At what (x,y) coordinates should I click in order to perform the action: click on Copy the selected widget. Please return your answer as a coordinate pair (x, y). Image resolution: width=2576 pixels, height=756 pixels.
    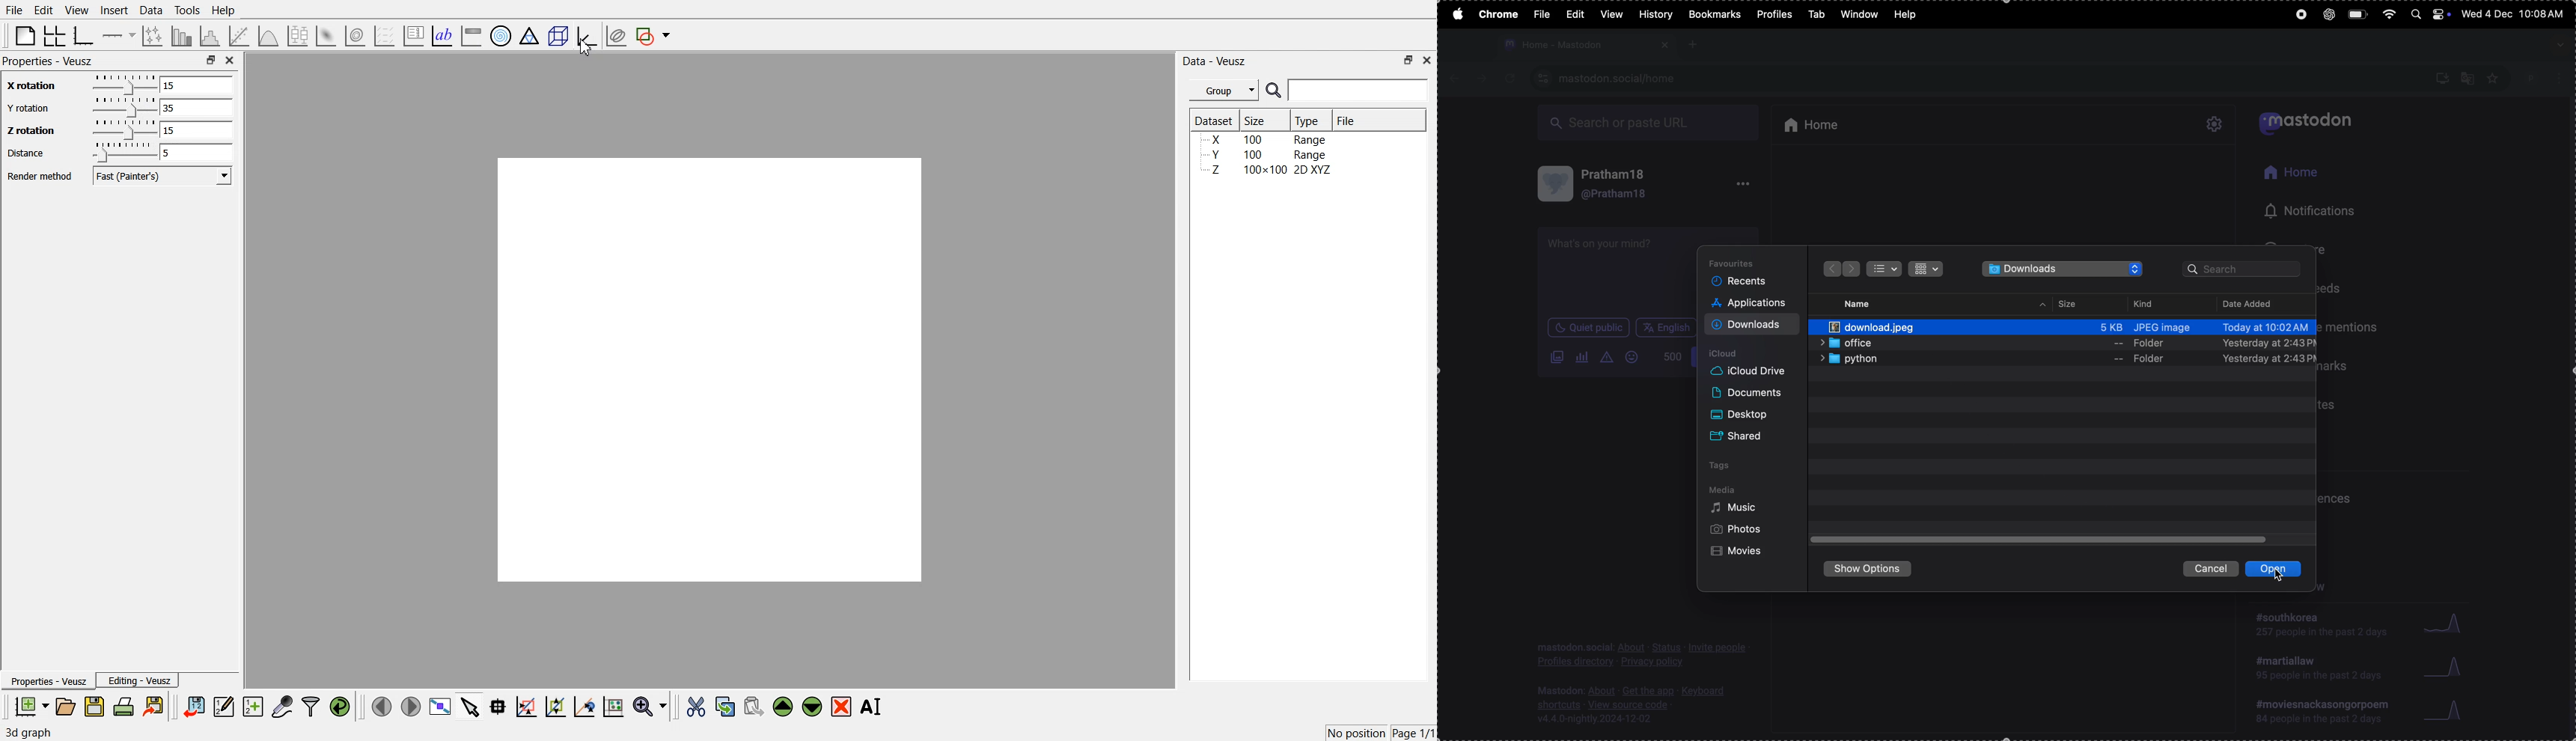
    Looking at the image, I should click on (726, 706).